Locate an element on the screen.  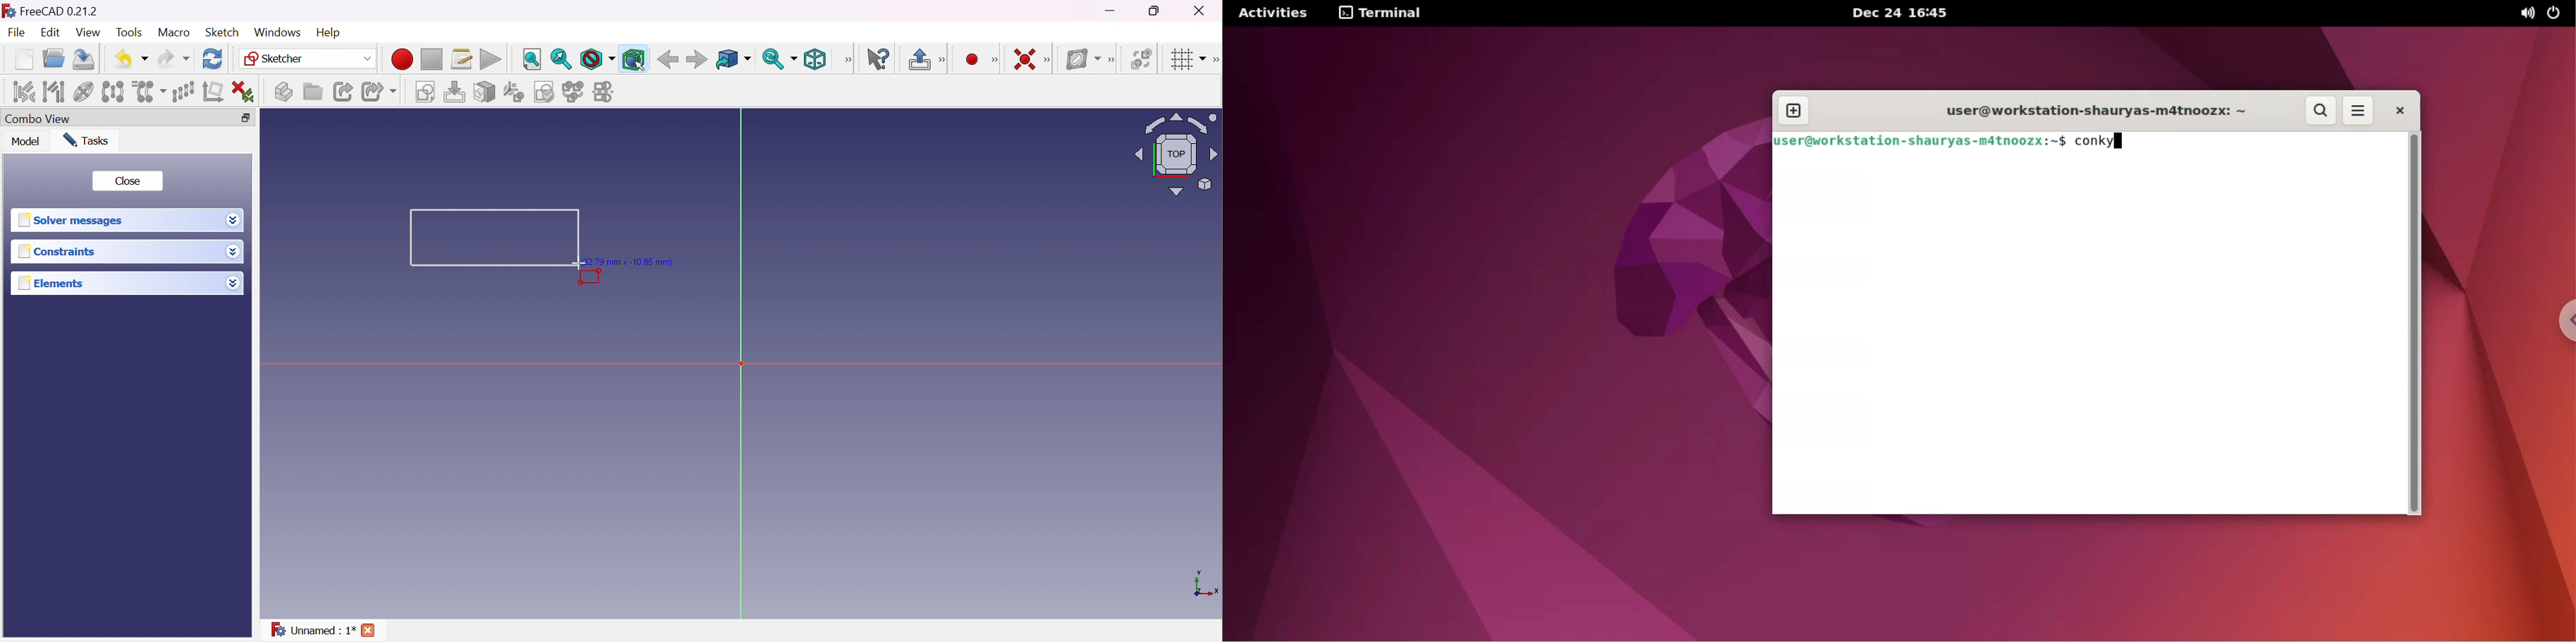
[Sketcher constraints] is located at coordinates (1050, 61).